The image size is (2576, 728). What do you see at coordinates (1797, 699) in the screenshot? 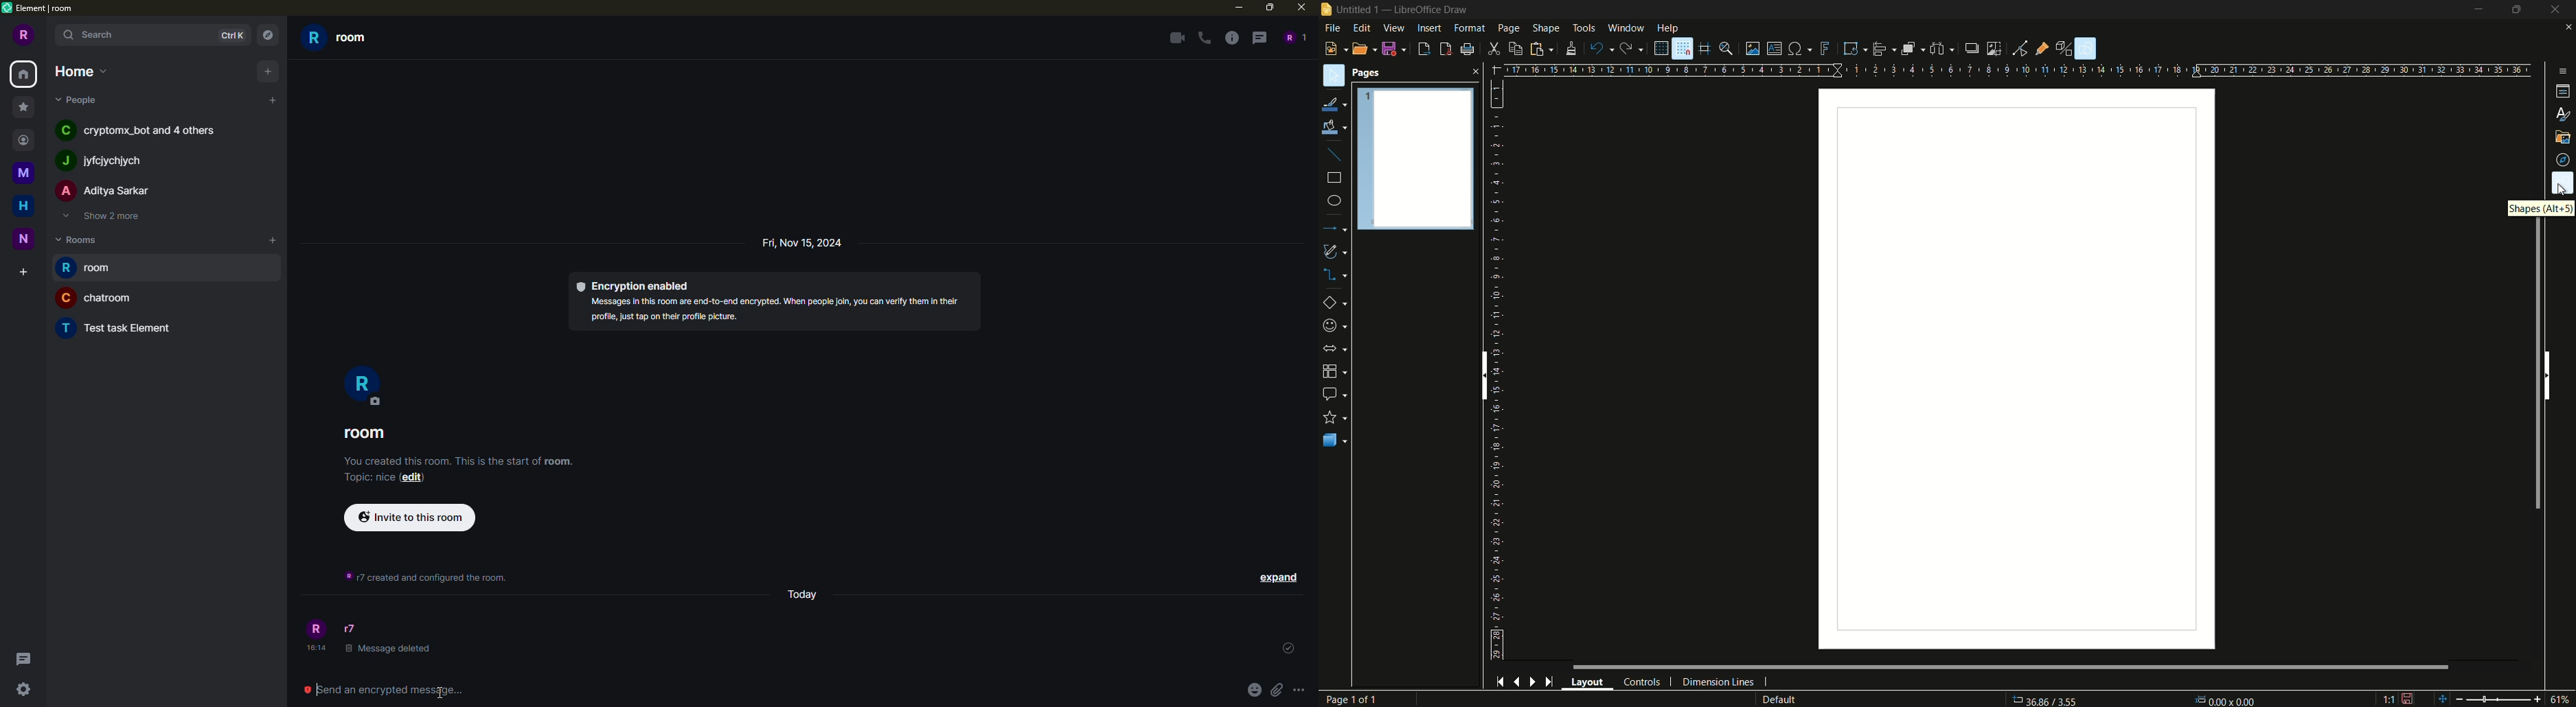
I see `default` at bounding box center [1797, 699].